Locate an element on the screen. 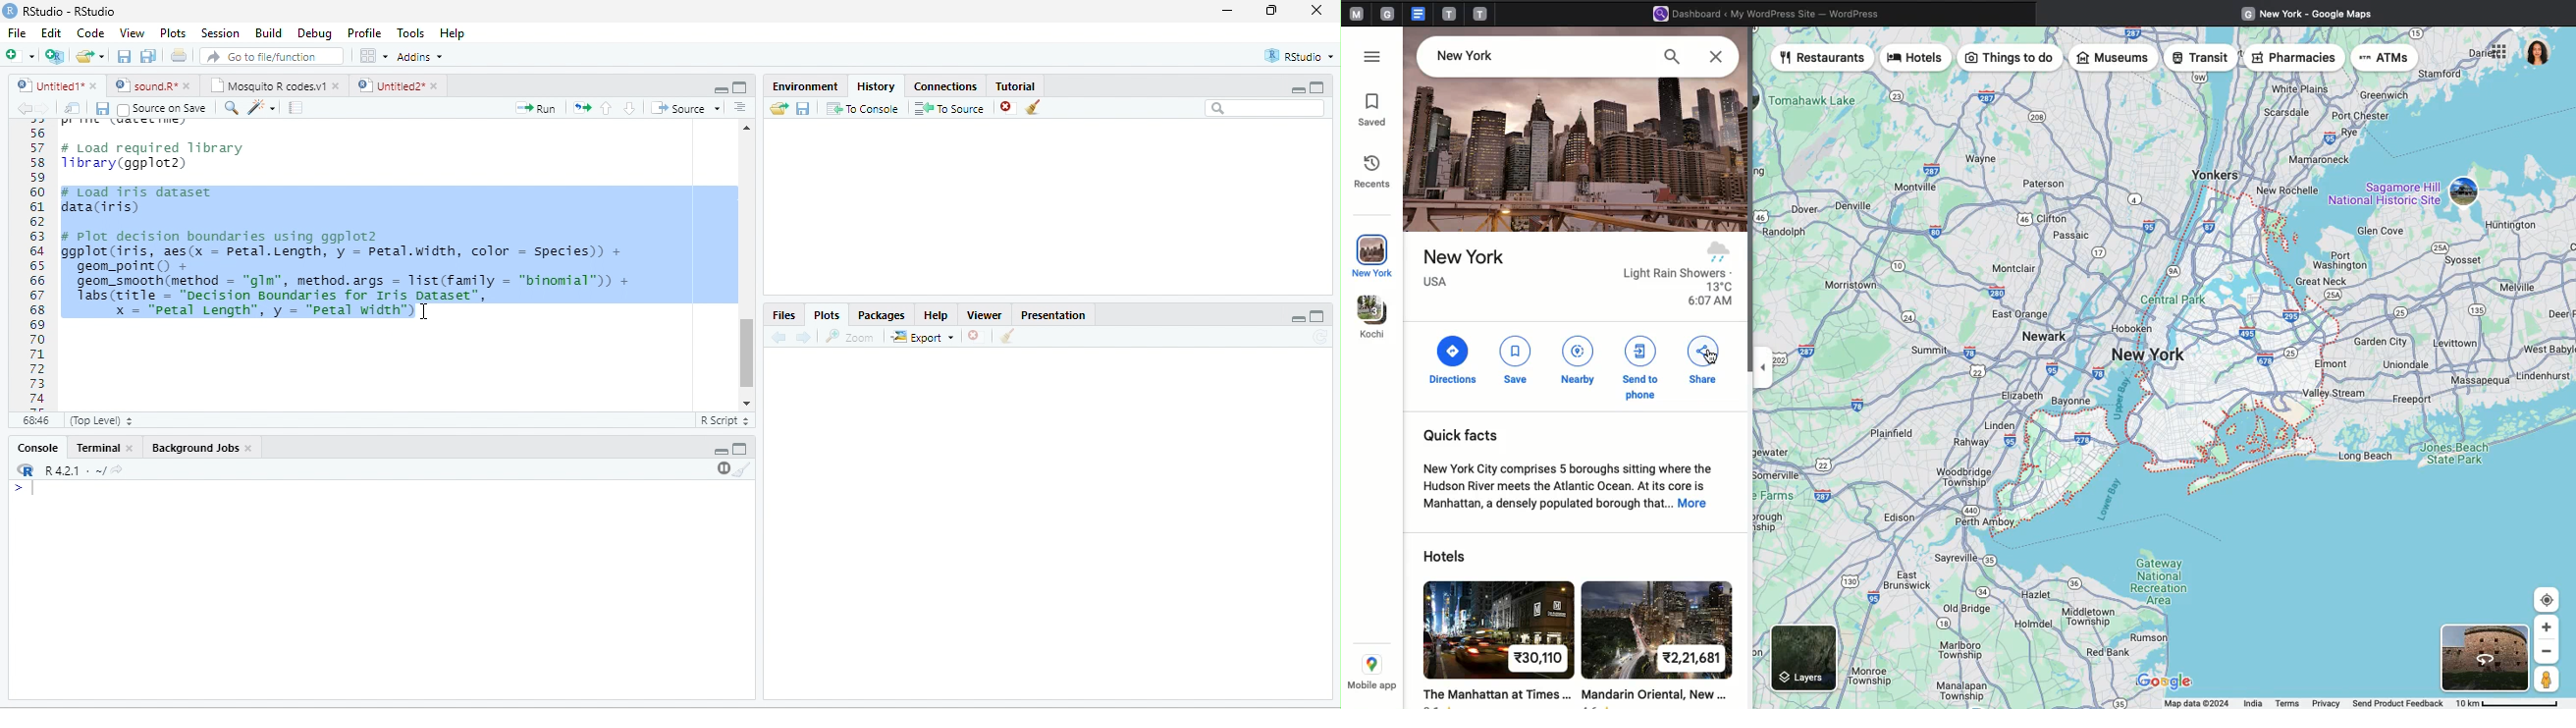 The height and width of the screenshot is (728, 2576). Run file is located at coordinates (535, 108).